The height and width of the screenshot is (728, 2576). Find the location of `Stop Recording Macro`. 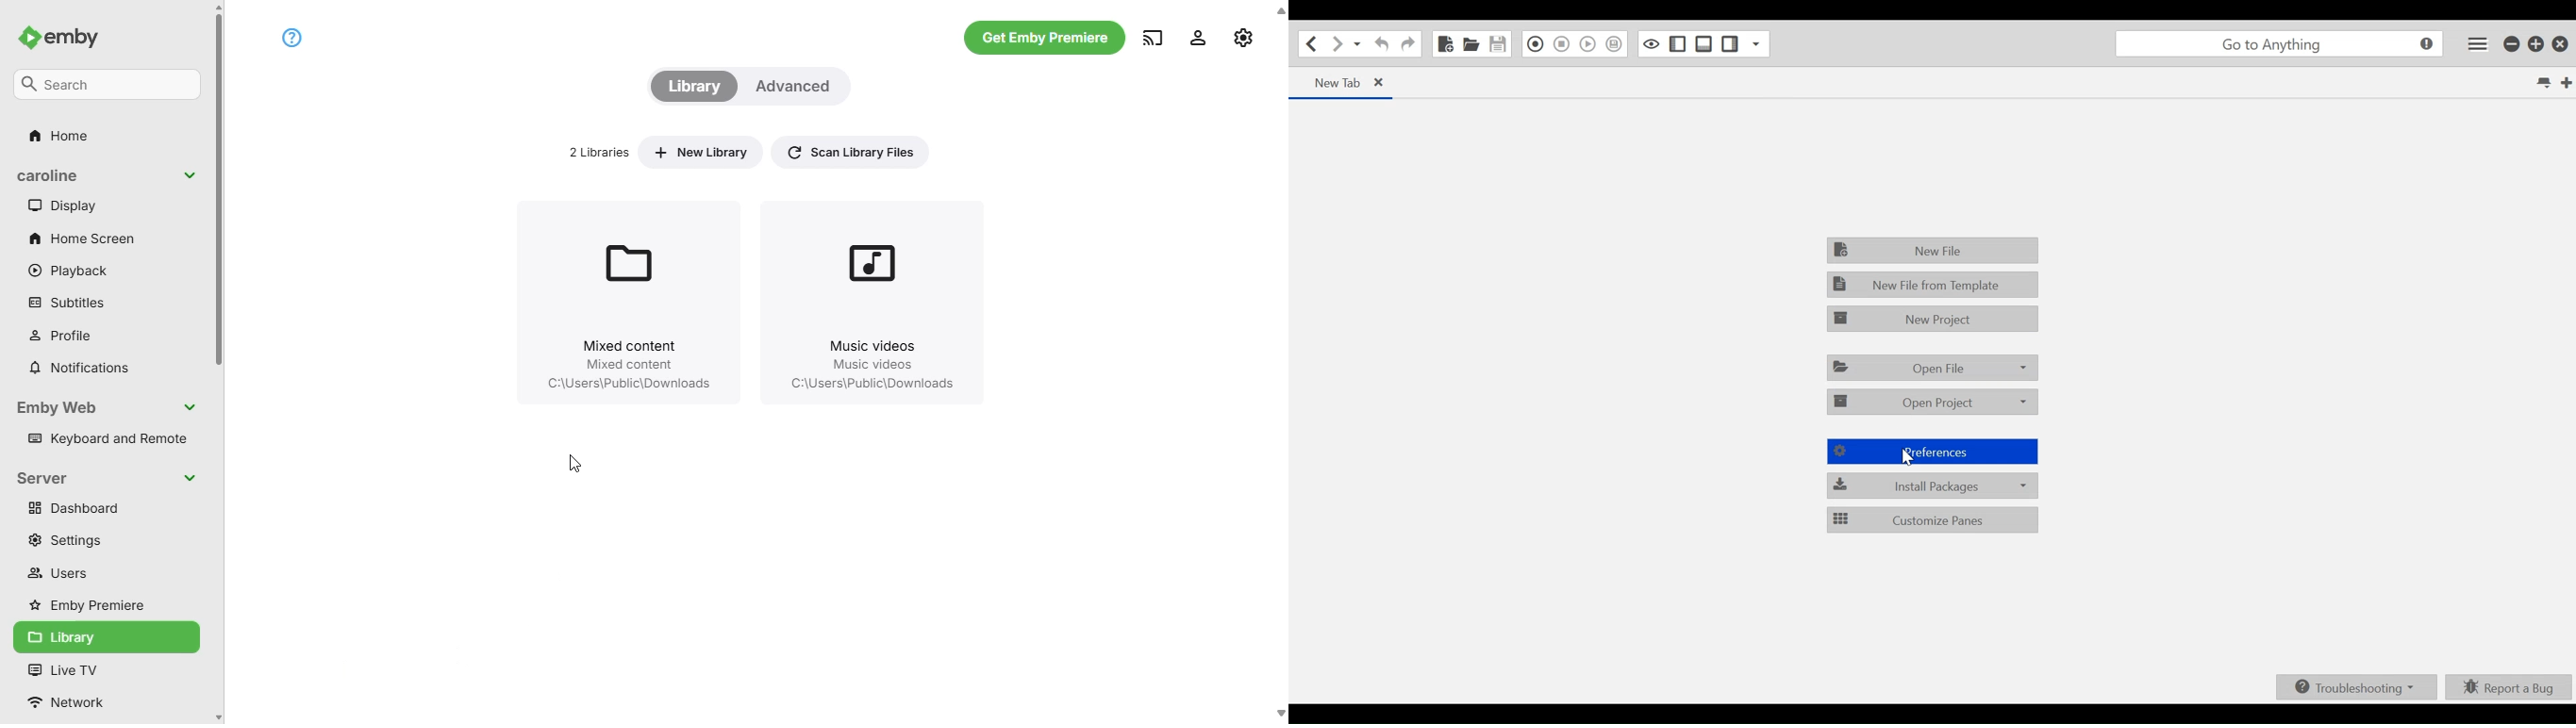

Stop Recording Macro is located at coordinates (1561, 44).